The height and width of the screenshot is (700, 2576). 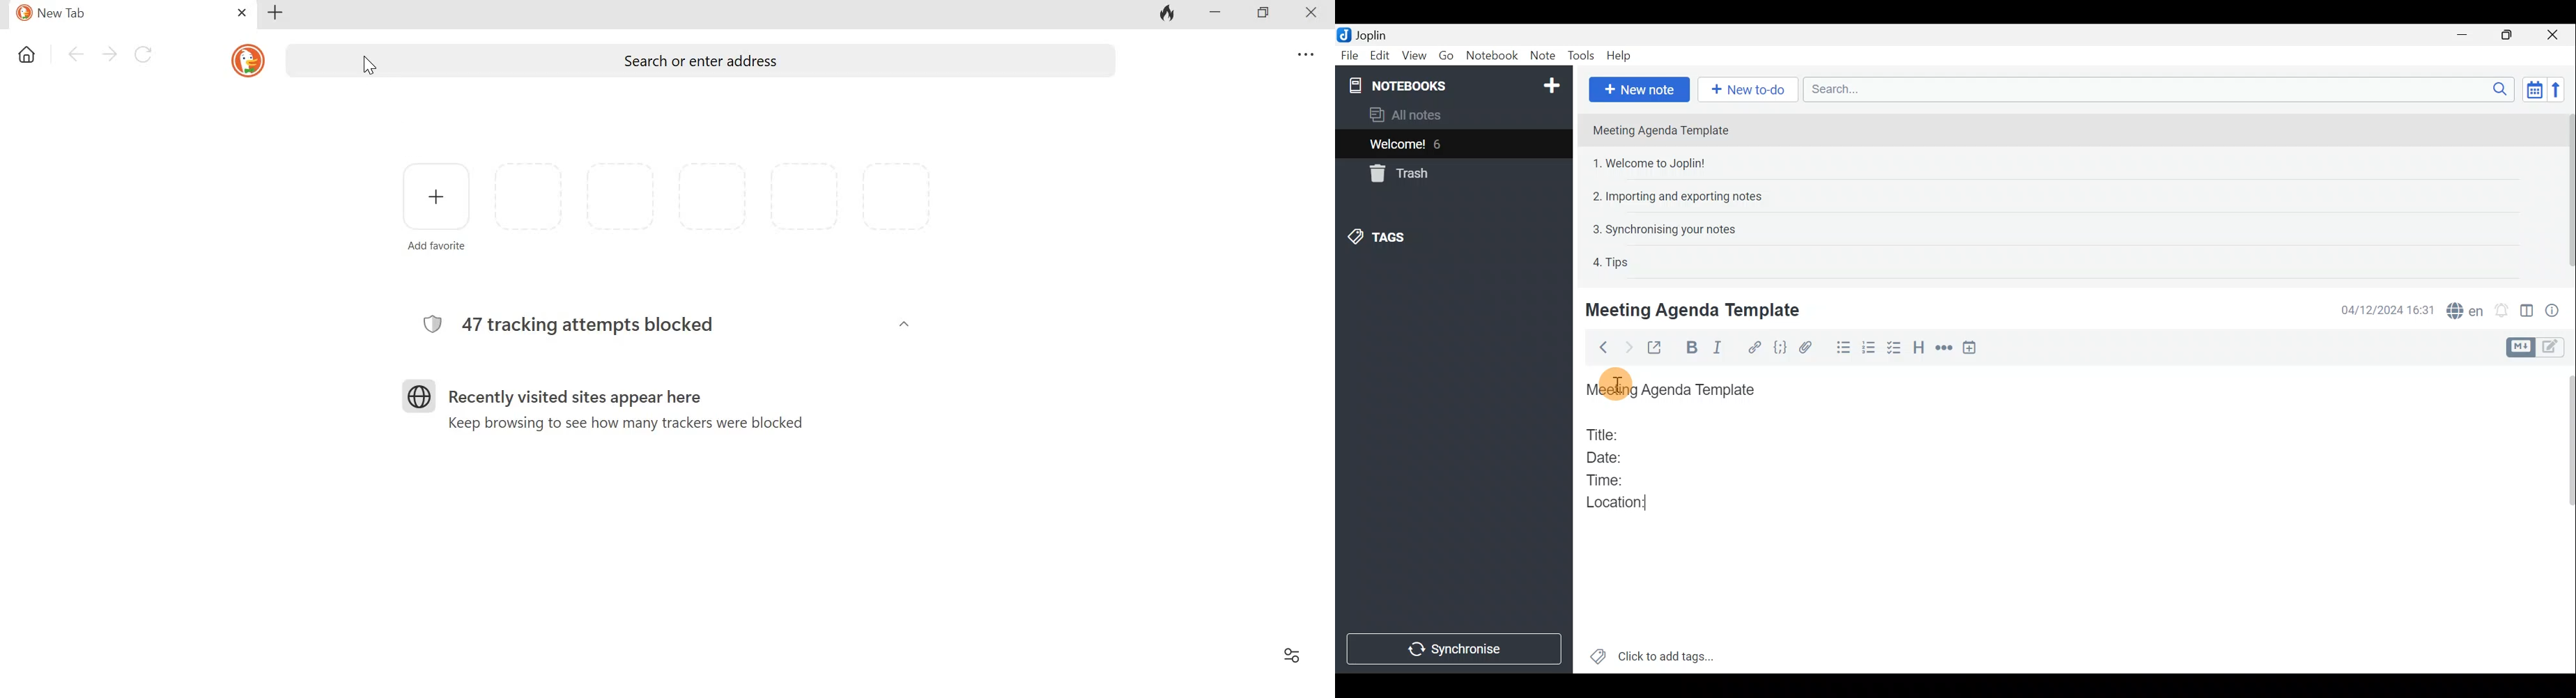 What do you see at coordinates (1293, 655) in the screenshot?
I see `Filter settings` at bounding box center [1293, 655].